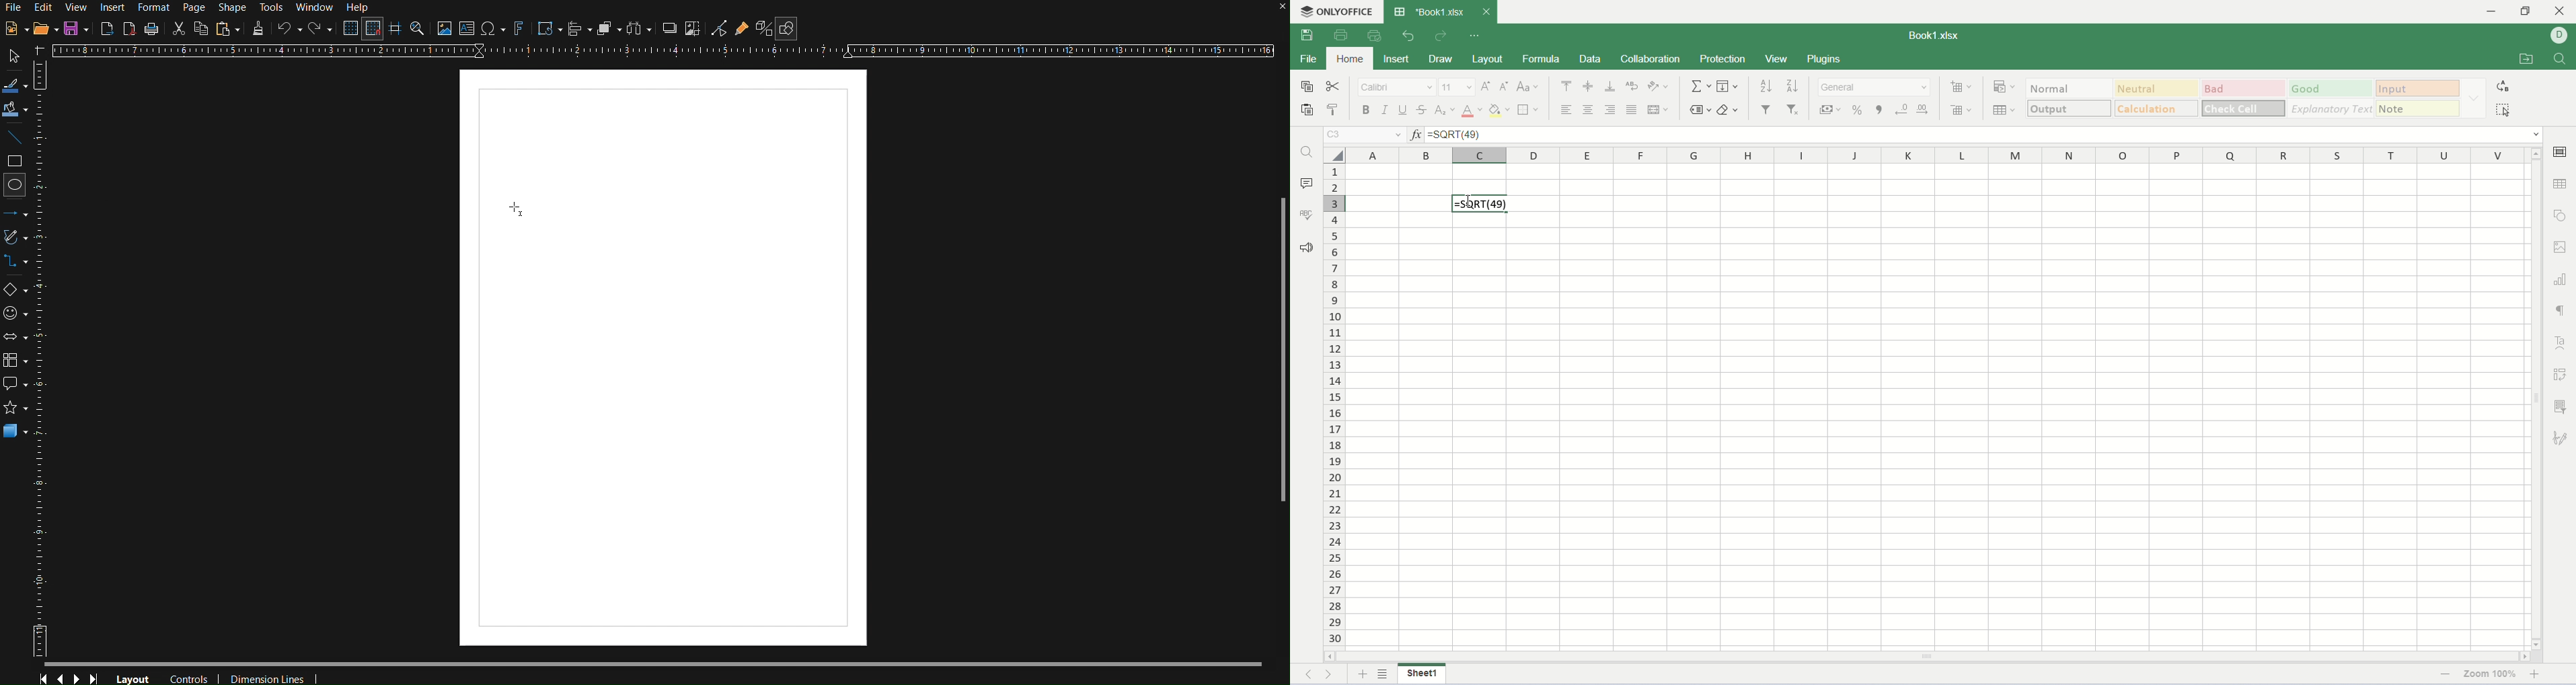  I want to click on save, so click(1310, 36).